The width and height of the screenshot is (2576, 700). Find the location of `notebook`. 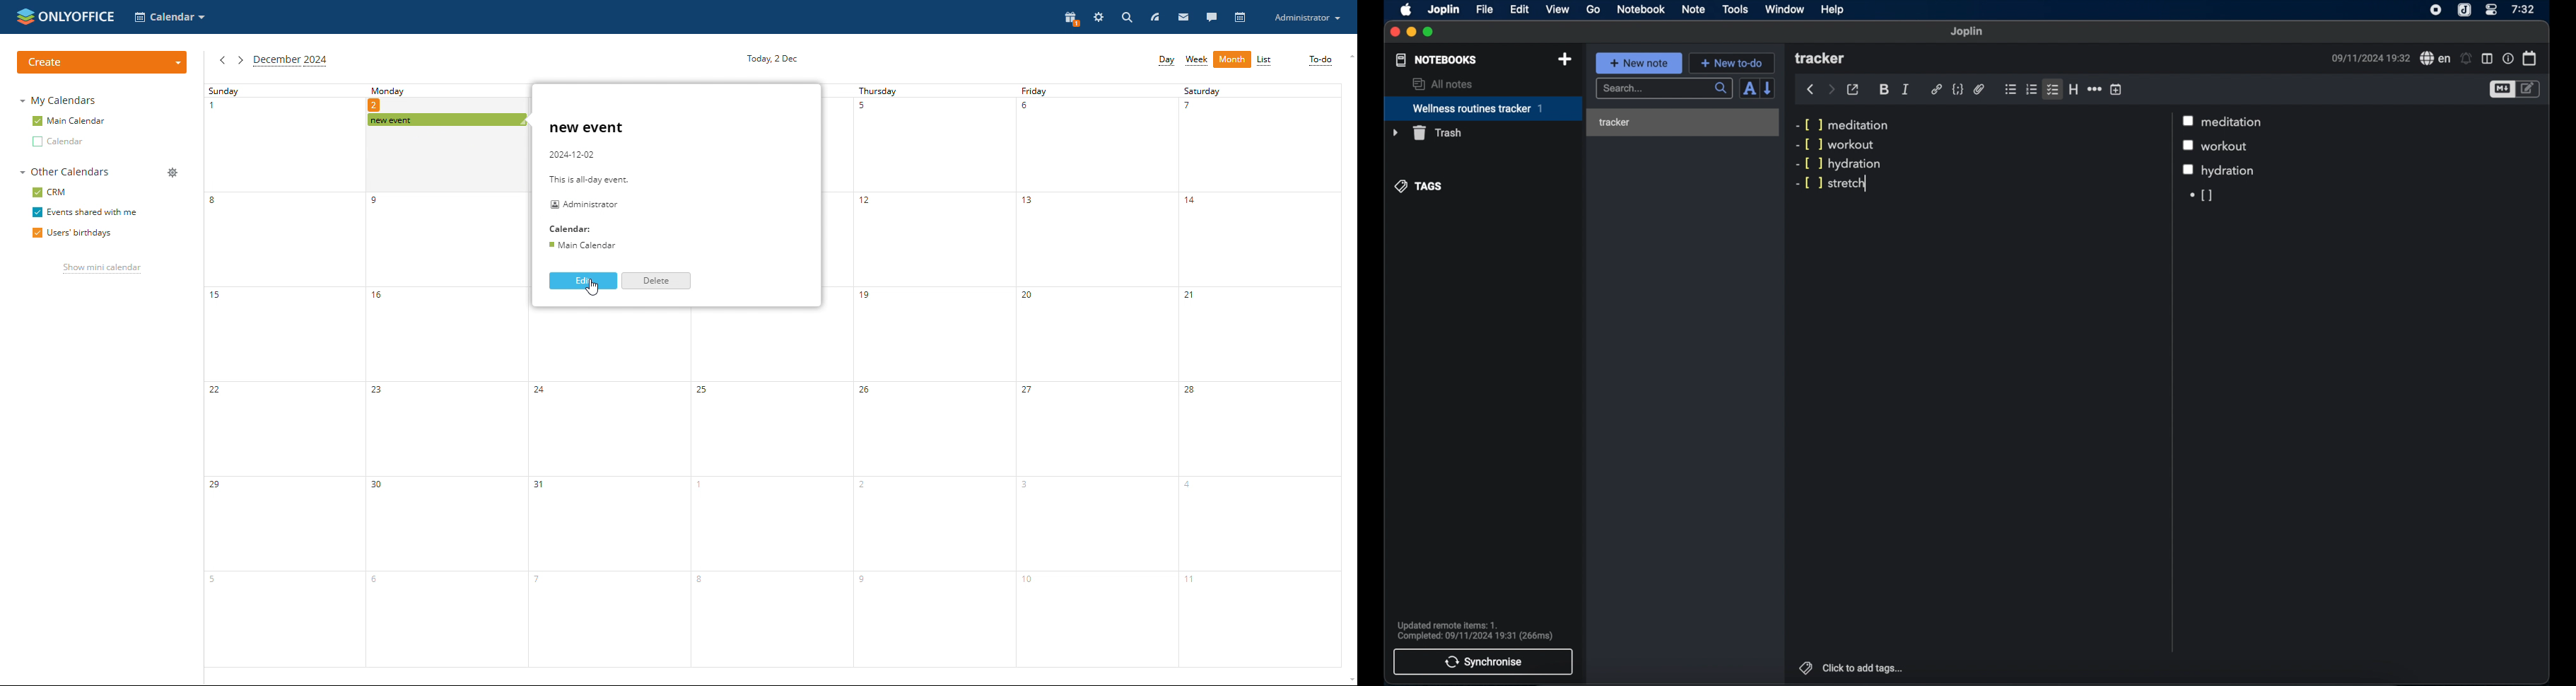

notebook is located at coordinates (1641, 10).